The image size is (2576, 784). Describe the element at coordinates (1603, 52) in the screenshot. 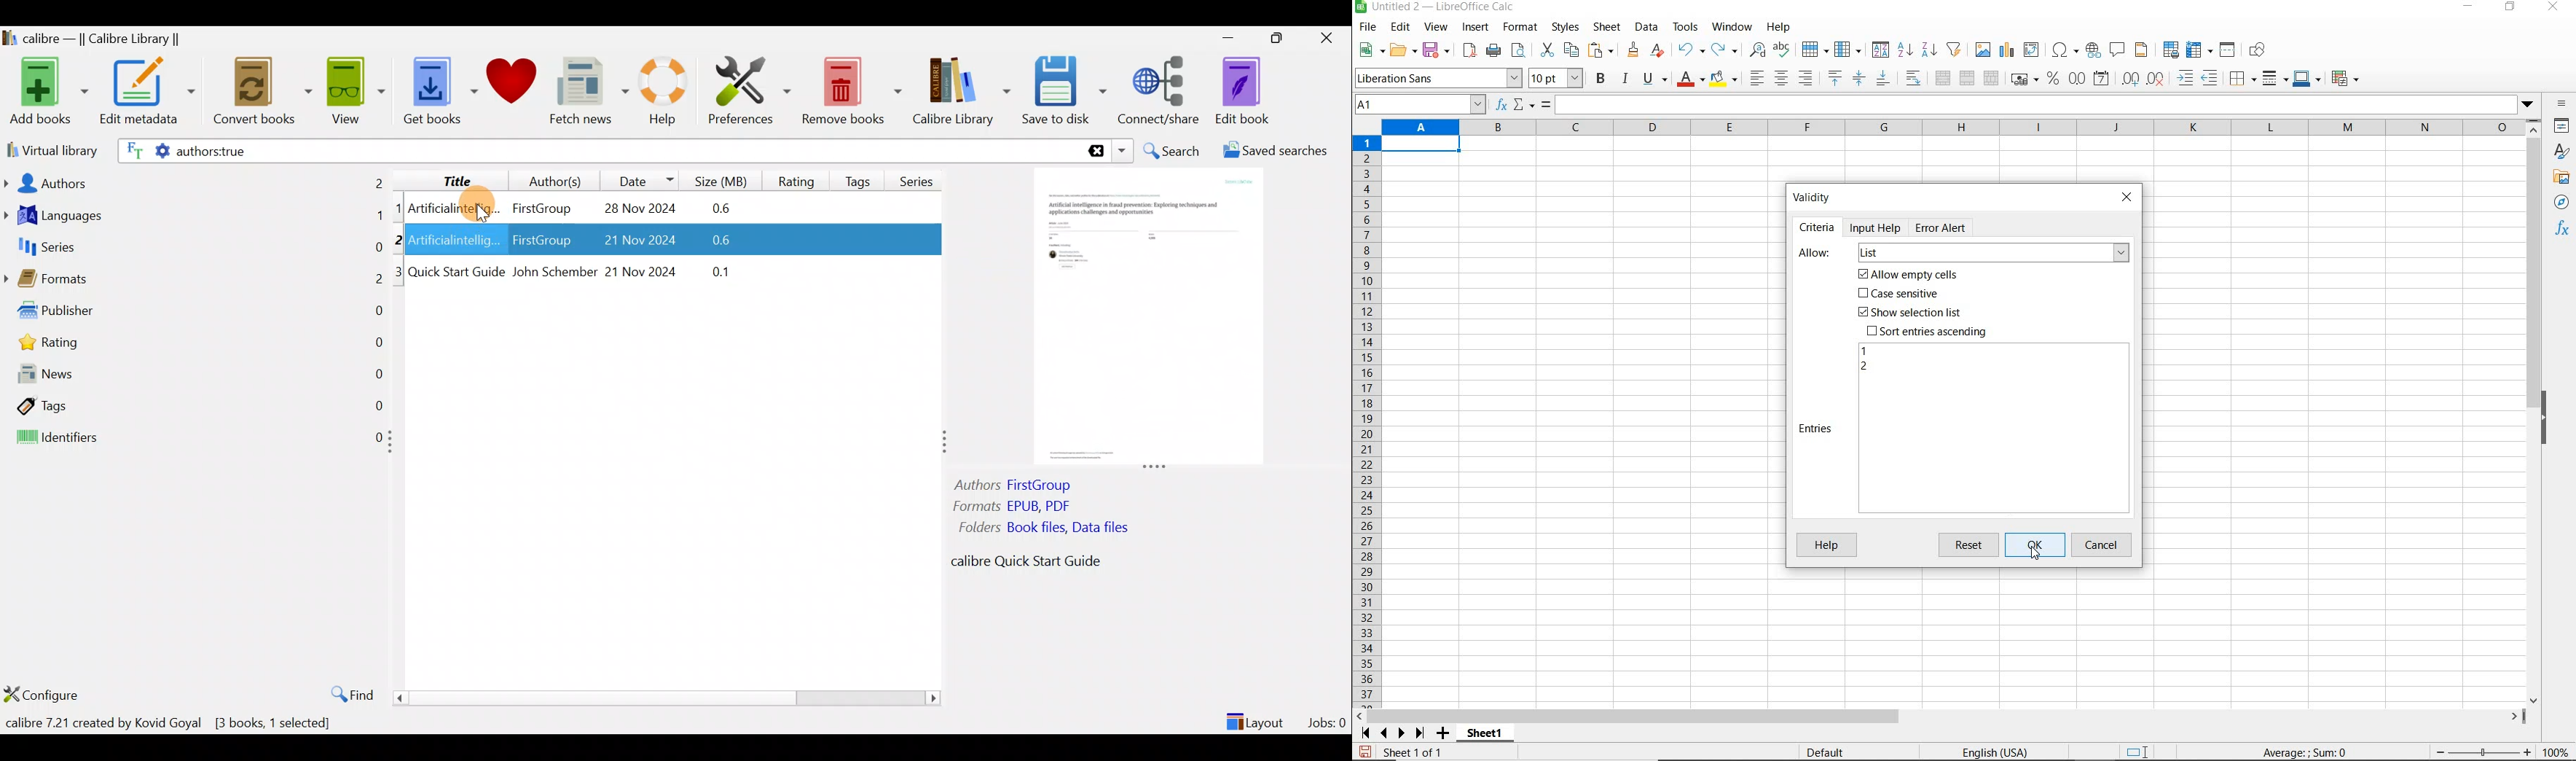

I see `paste` at that location.